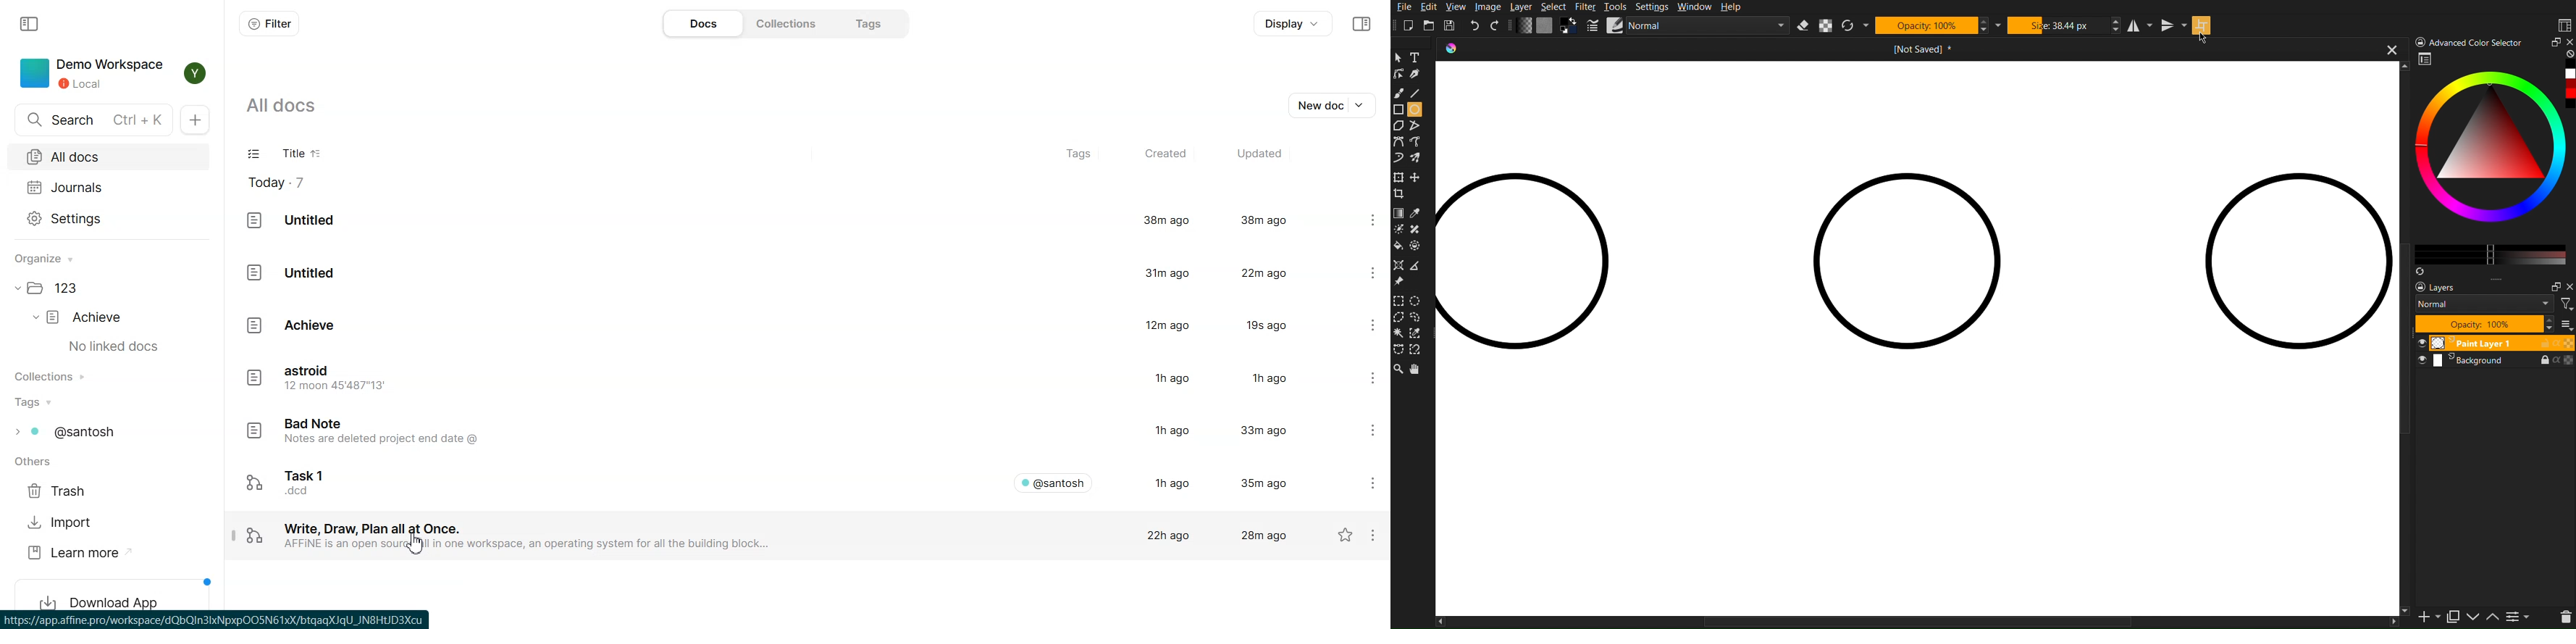 The image size is (2576, 644). I want to click on down, so click(2472, 618).